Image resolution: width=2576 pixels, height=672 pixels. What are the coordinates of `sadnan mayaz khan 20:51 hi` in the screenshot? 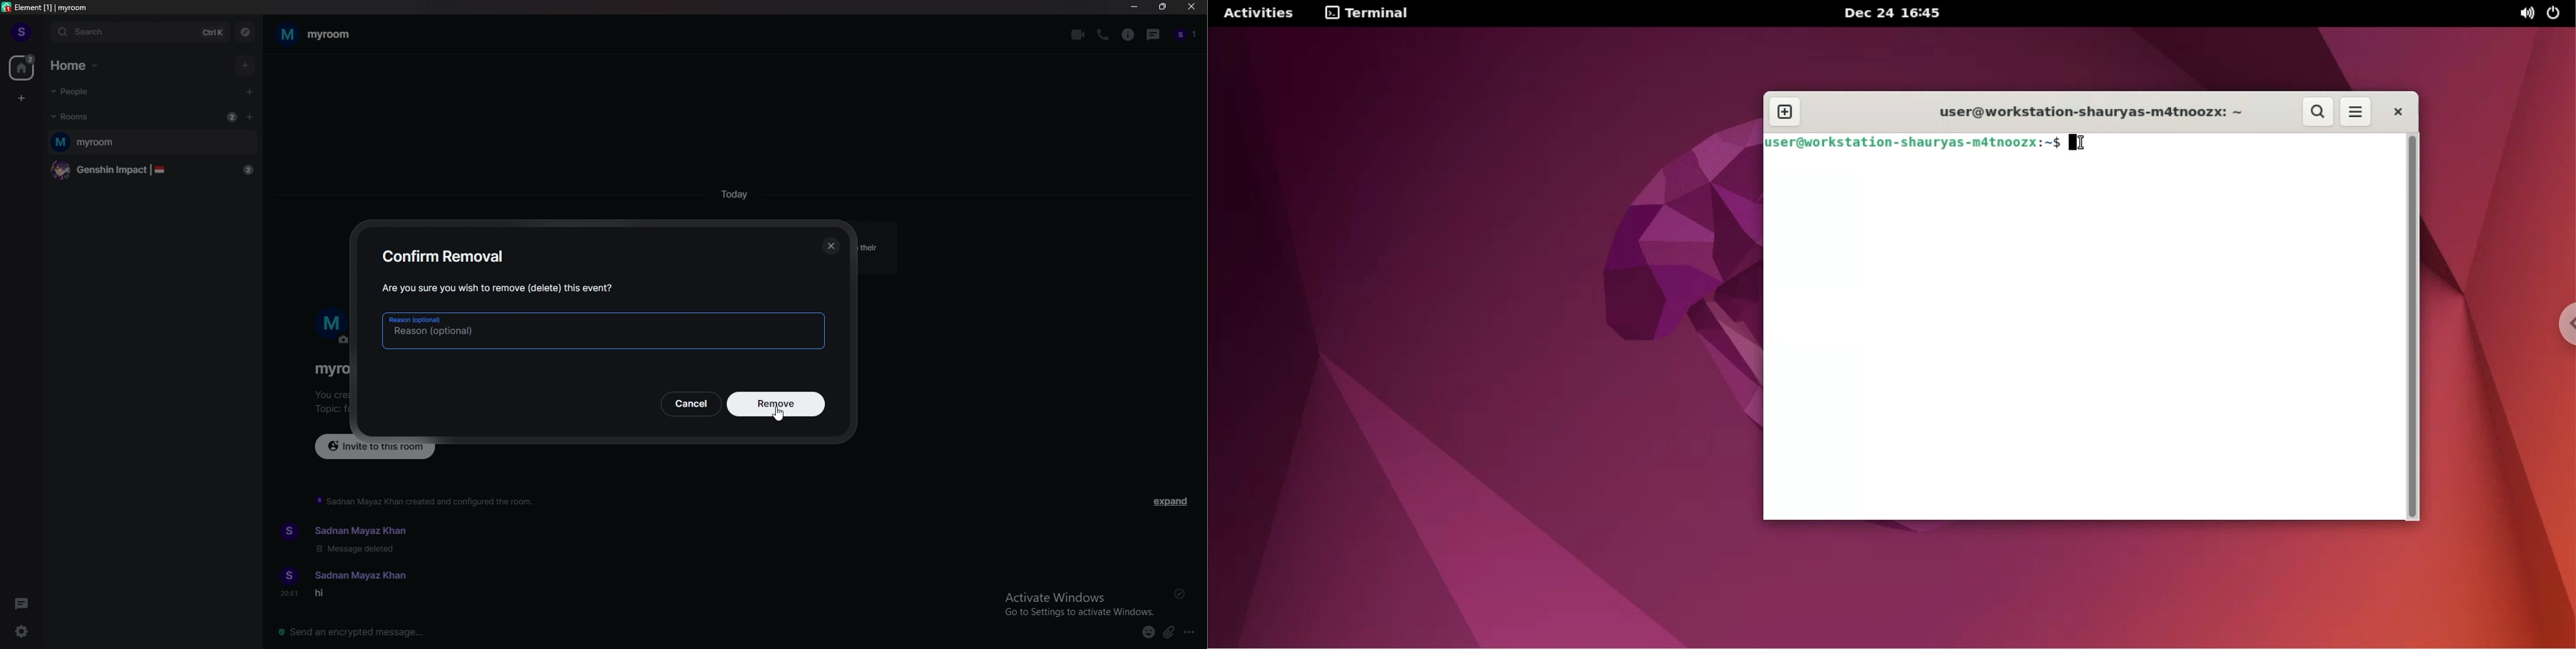 It's located at (354, 585).